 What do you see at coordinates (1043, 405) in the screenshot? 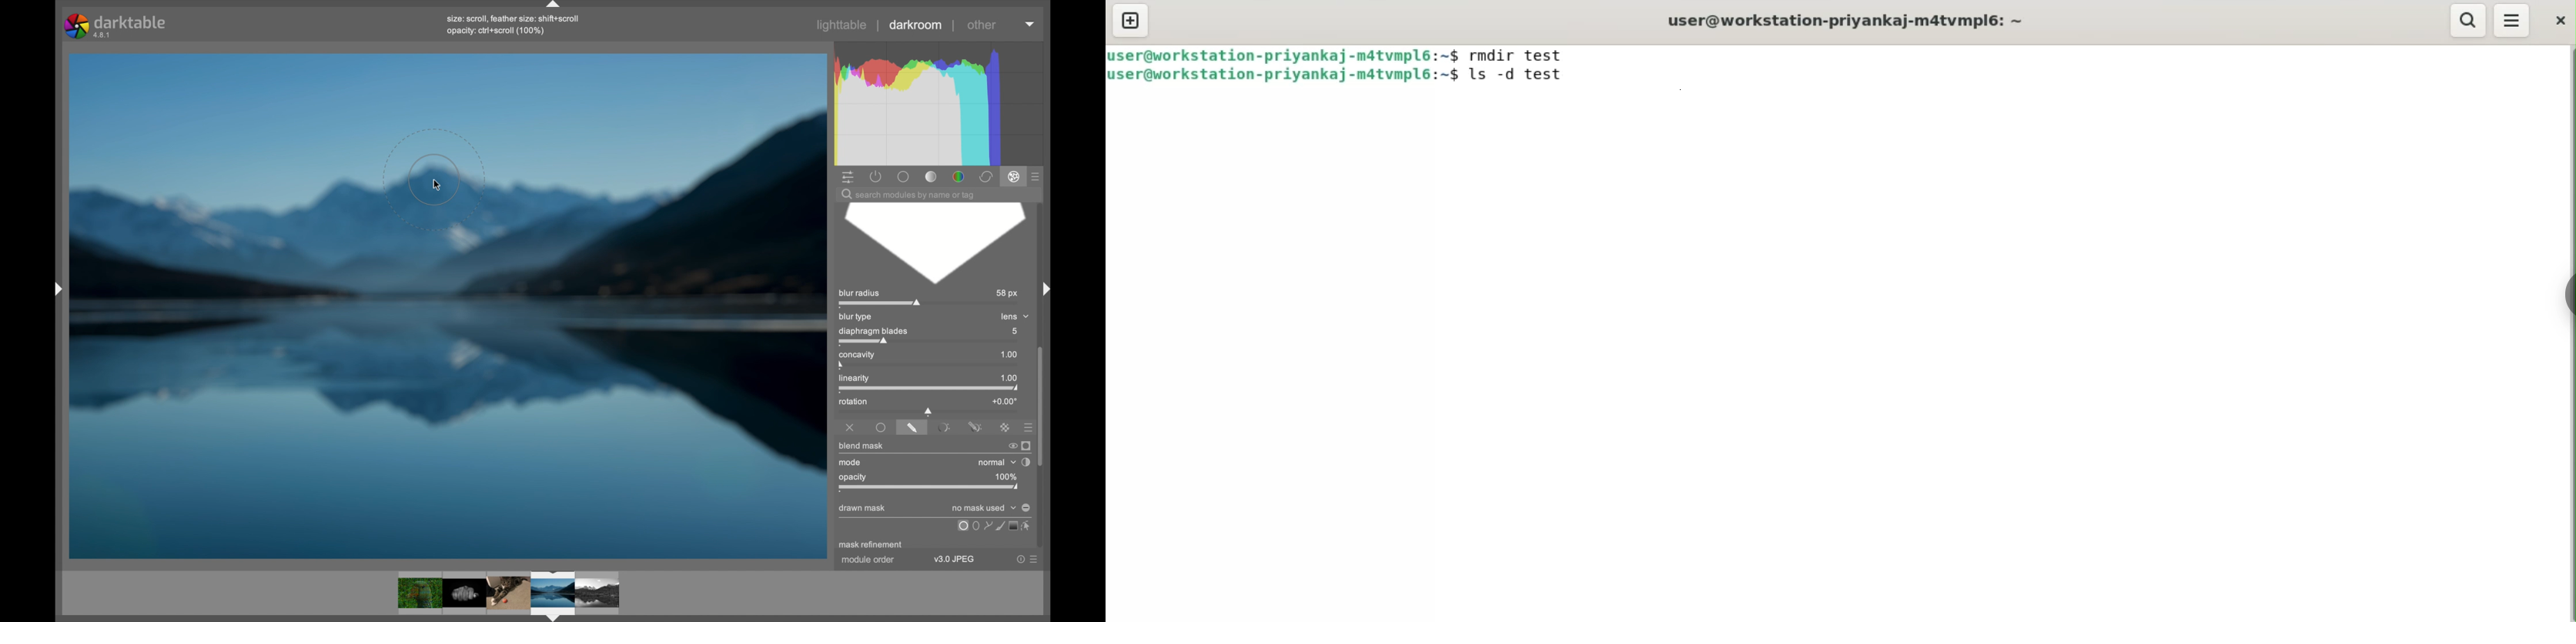
I see `scroll box` at bounding box center [1043, 405].